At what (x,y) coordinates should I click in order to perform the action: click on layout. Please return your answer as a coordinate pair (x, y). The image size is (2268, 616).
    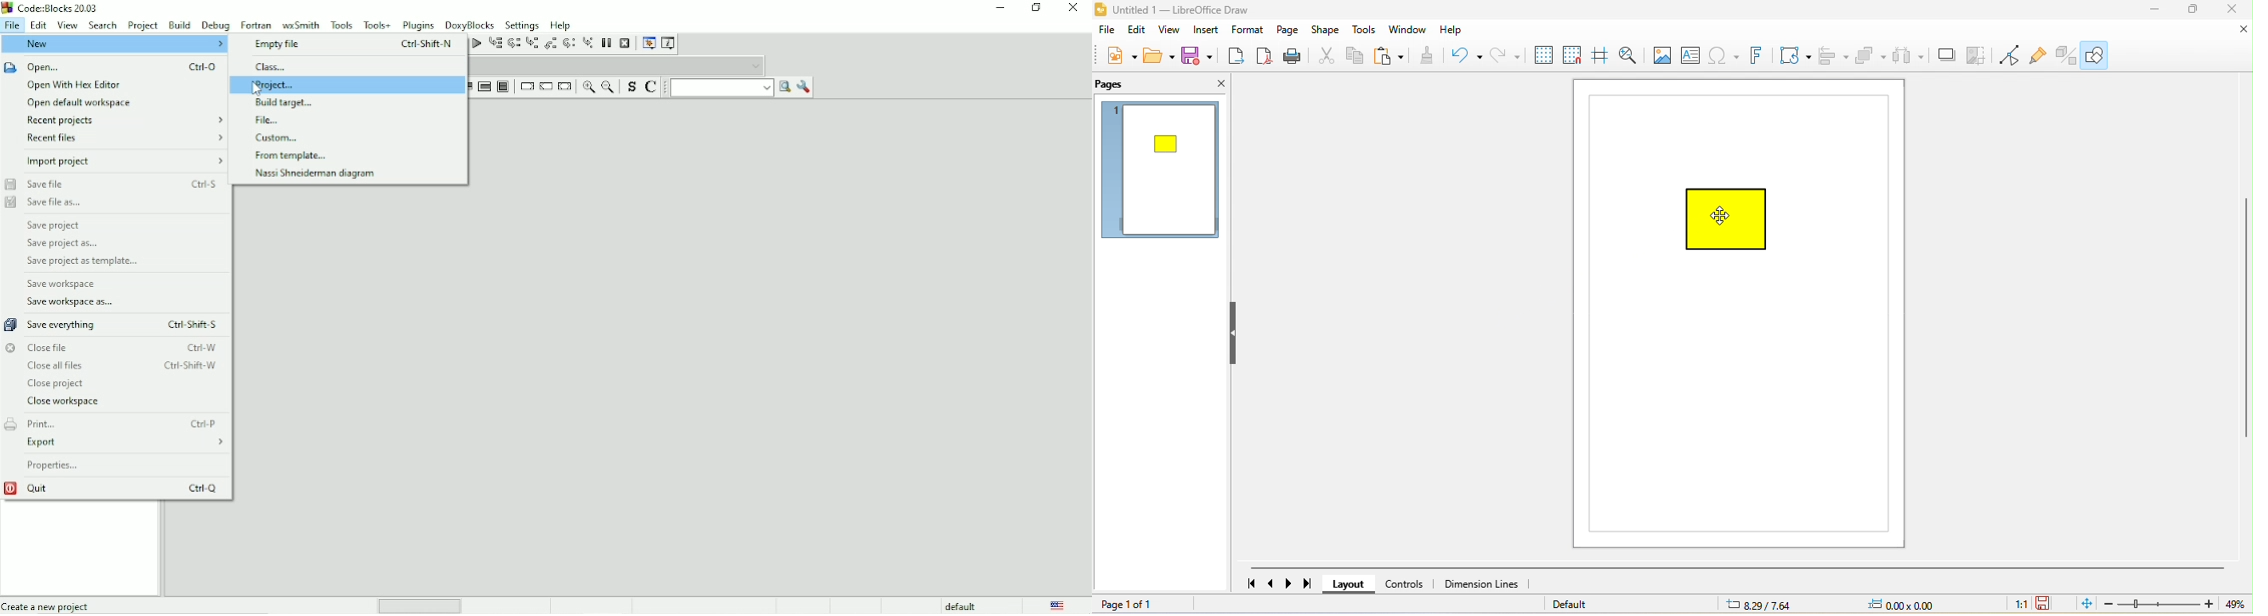
    Looking at the image, I should click on (1351, 586).